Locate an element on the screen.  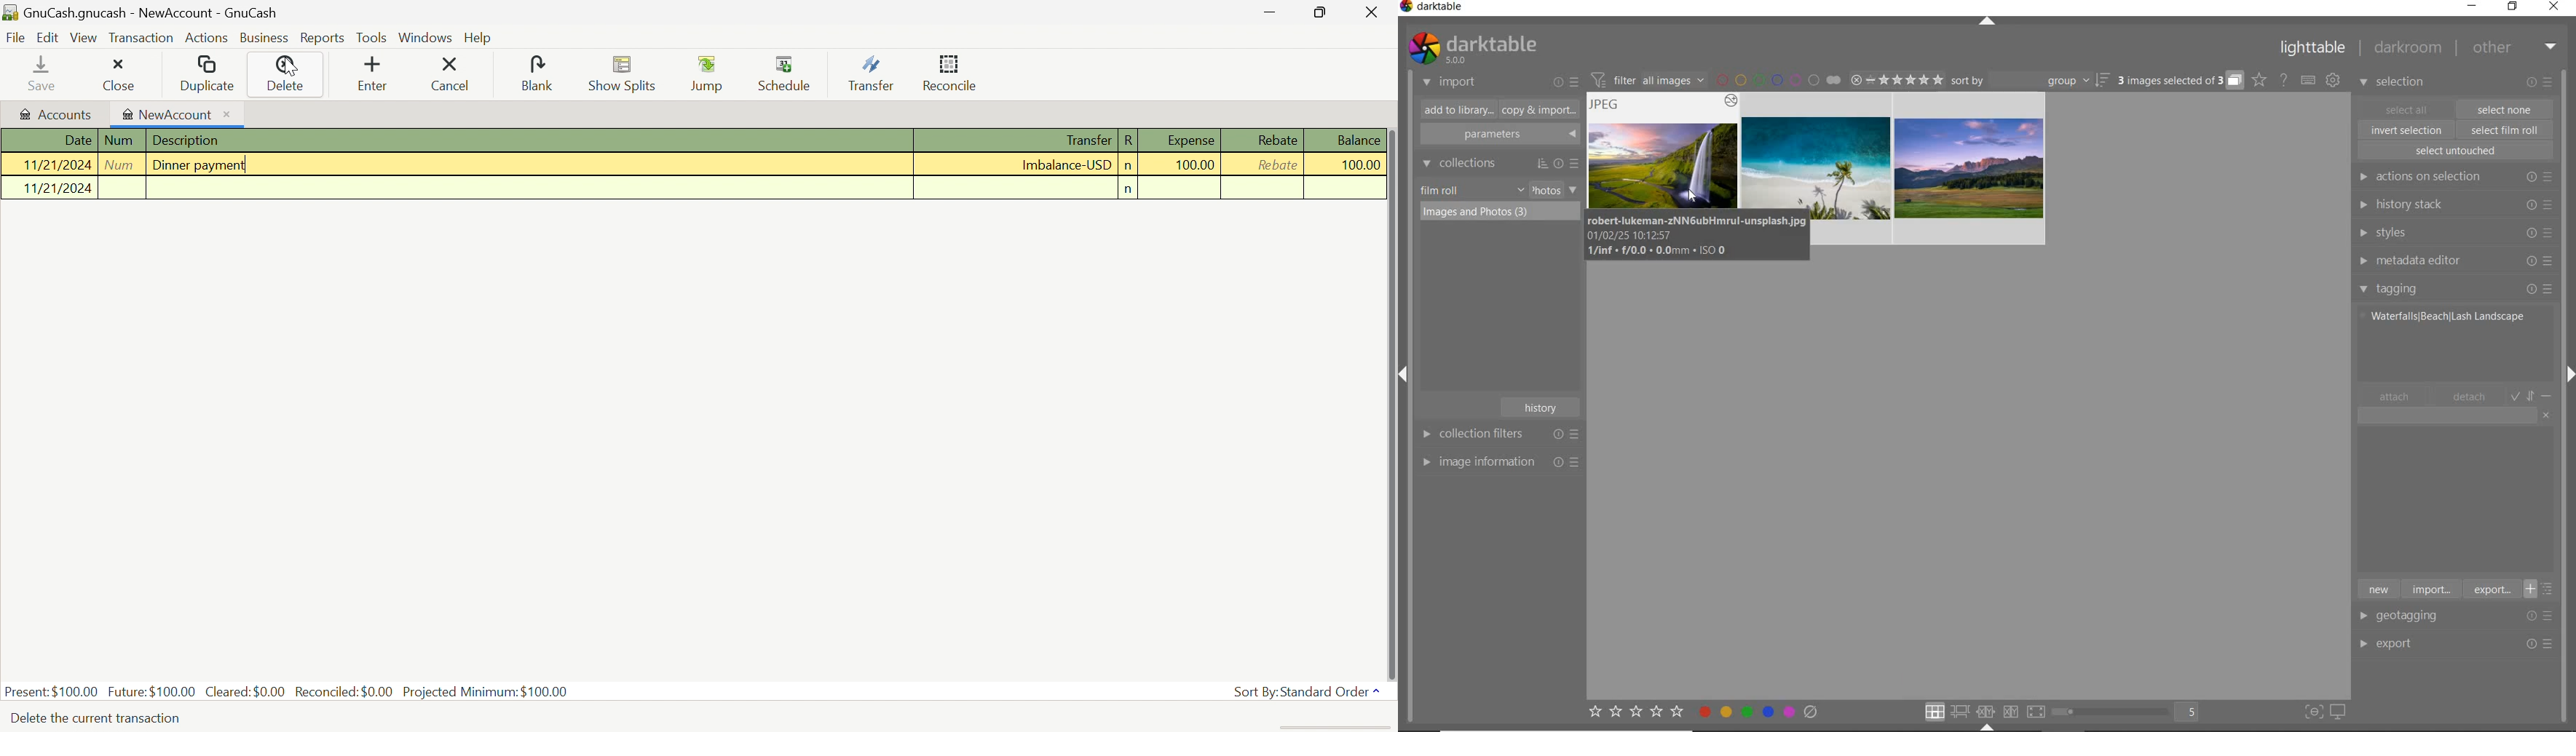
toggle color label of selected images is located at coordinates (1759, 711).